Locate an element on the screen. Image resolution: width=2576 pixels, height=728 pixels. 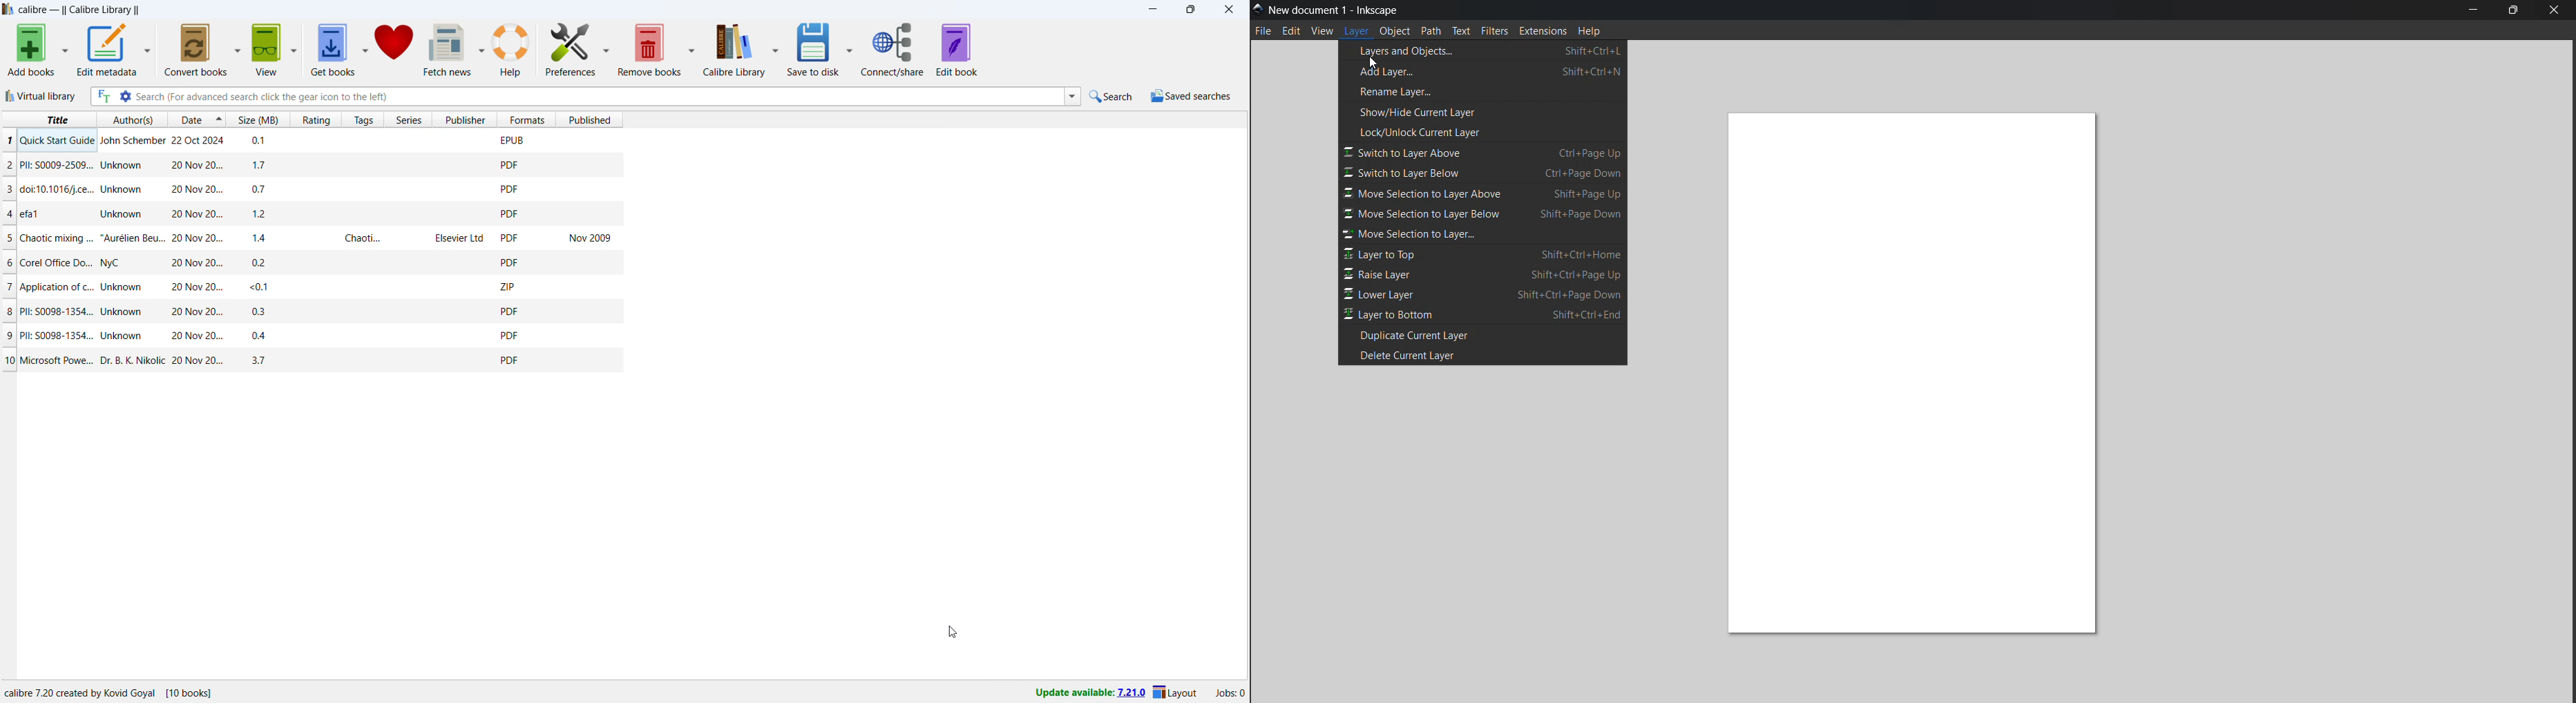
edit book is located at coordinates (957, 49).